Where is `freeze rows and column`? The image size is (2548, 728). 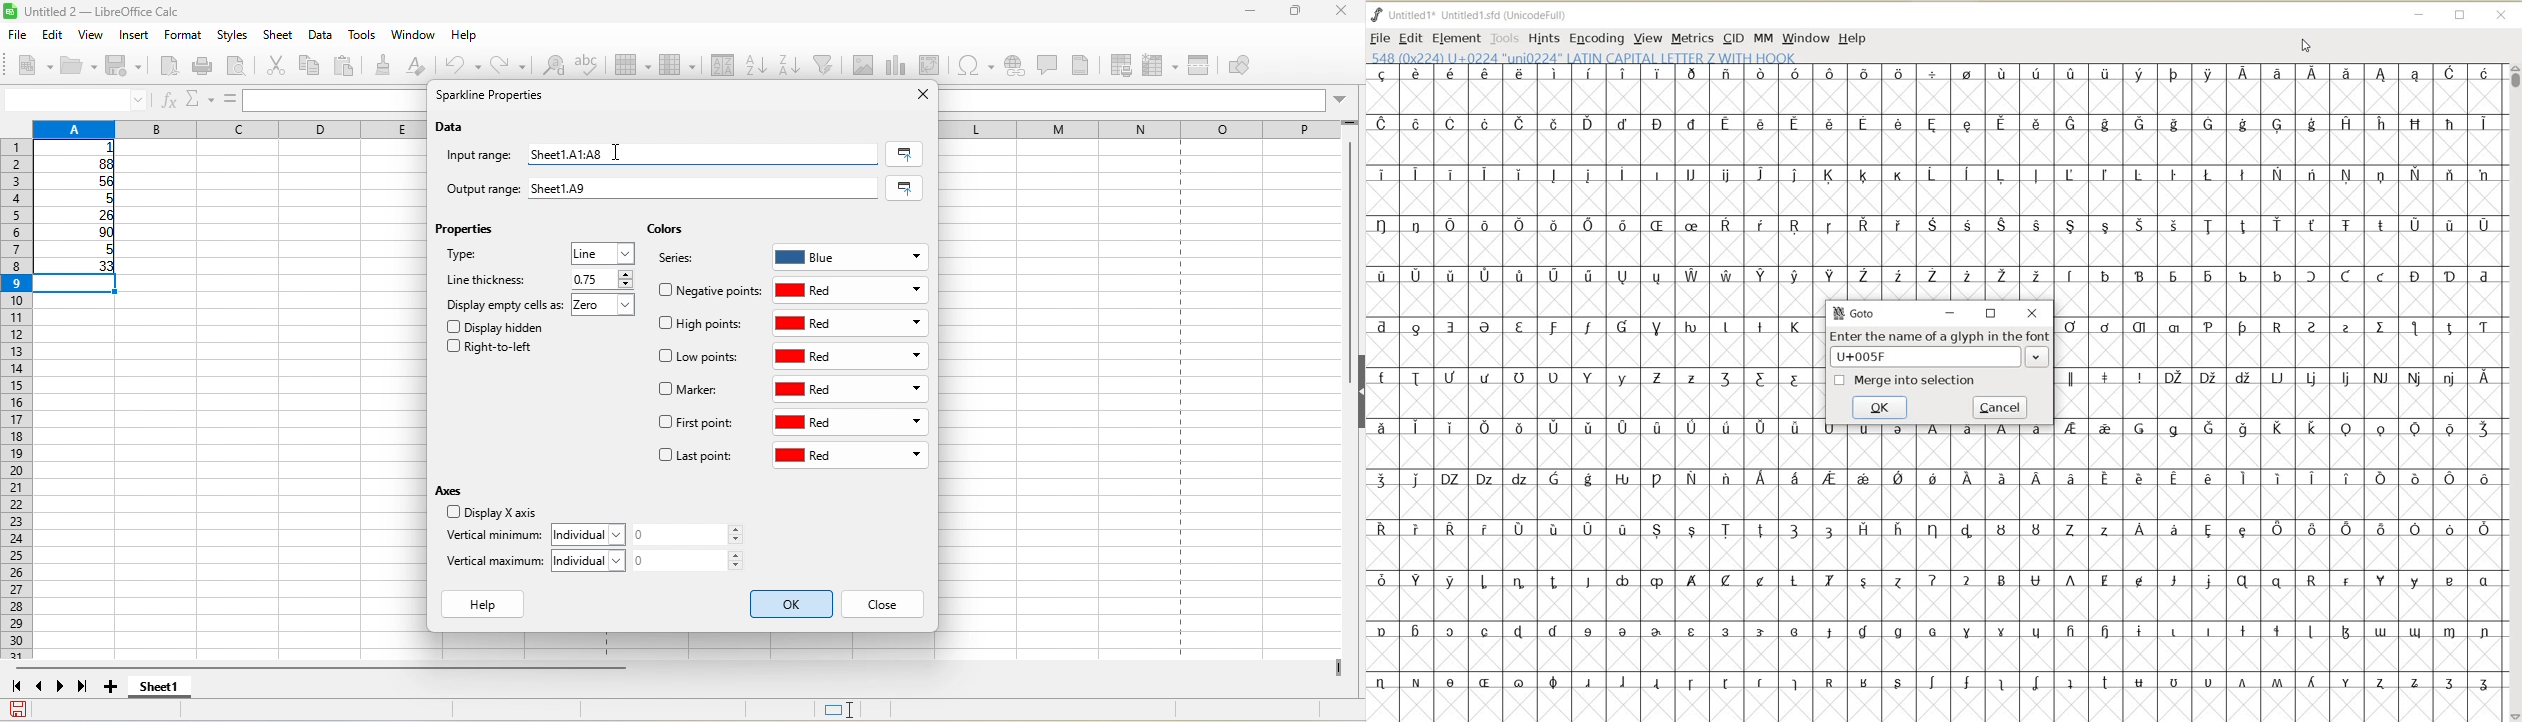
freeze rows and column is located at coordinates (1162, 65).